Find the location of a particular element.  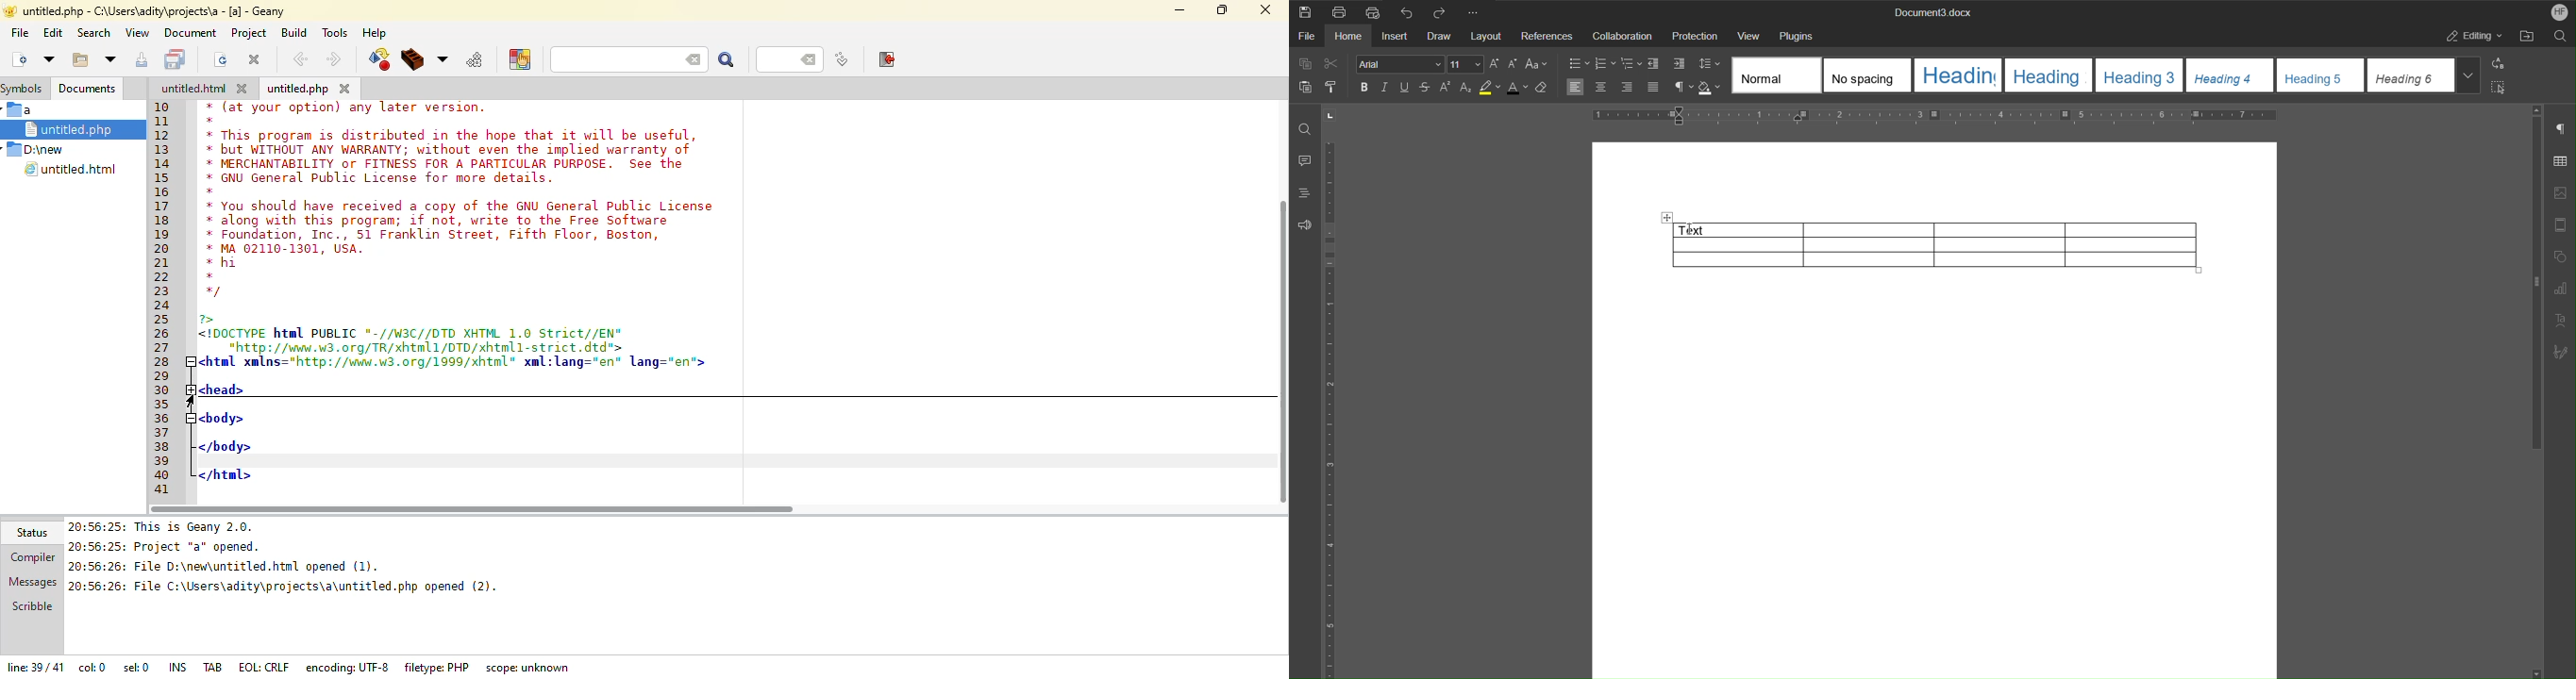

Print is located at coordinates (1337, 11).